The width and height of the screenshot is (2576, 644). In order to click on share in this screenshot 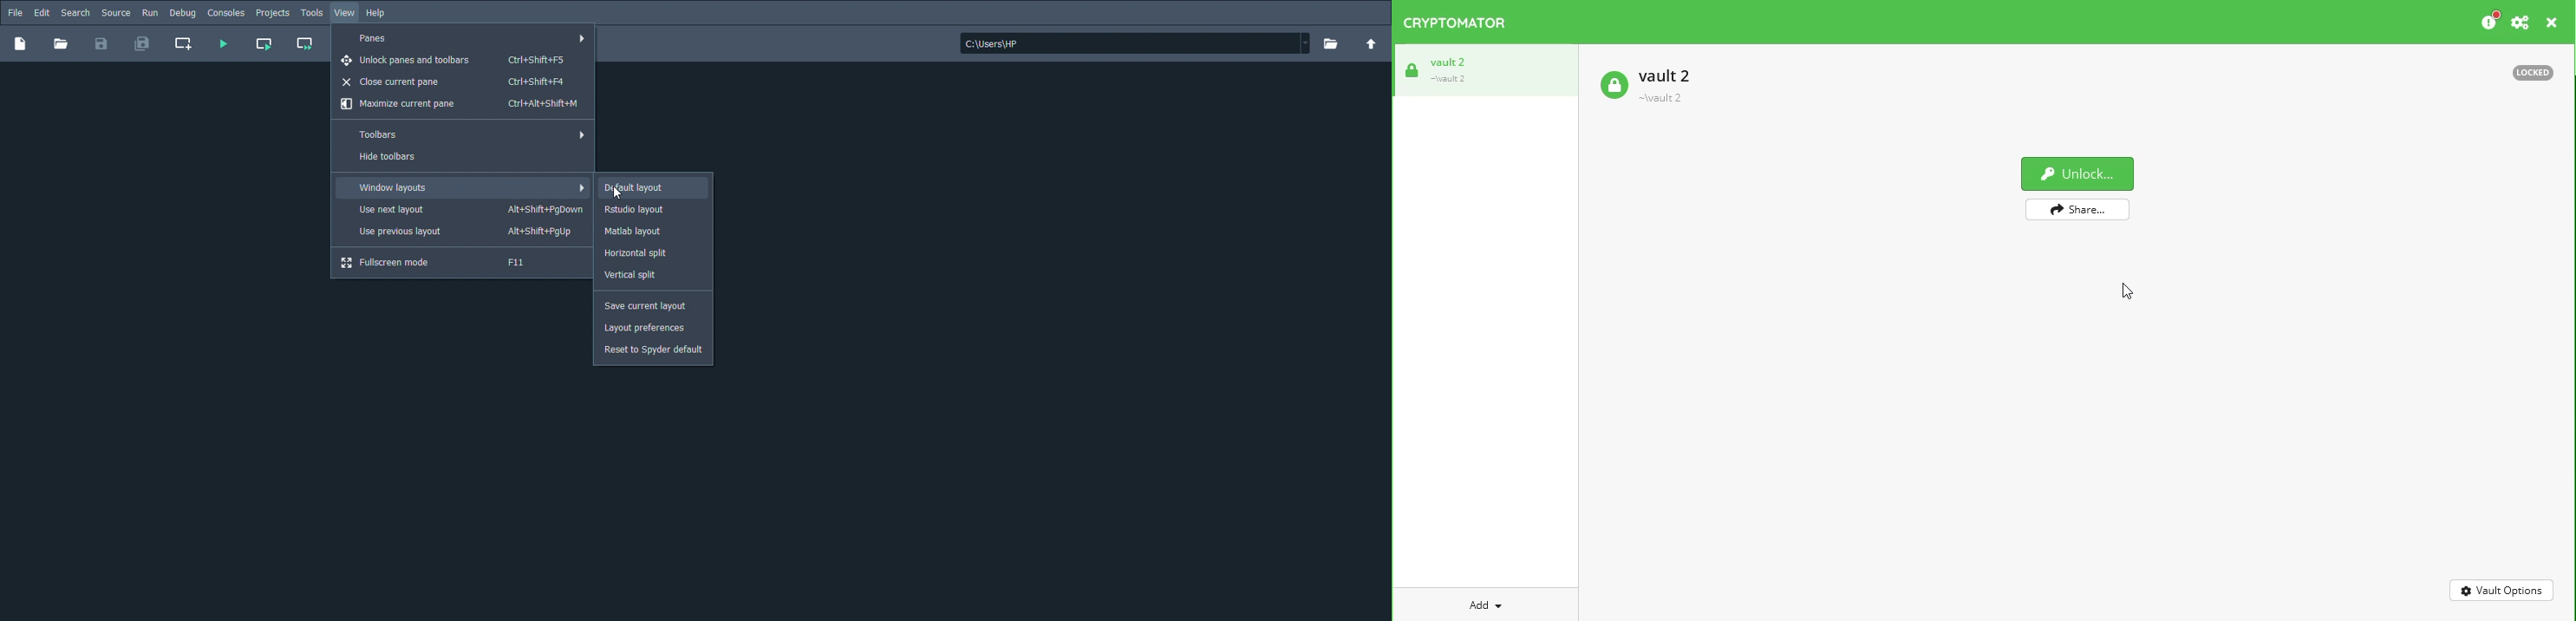, I will do `click(2077, 209)`.